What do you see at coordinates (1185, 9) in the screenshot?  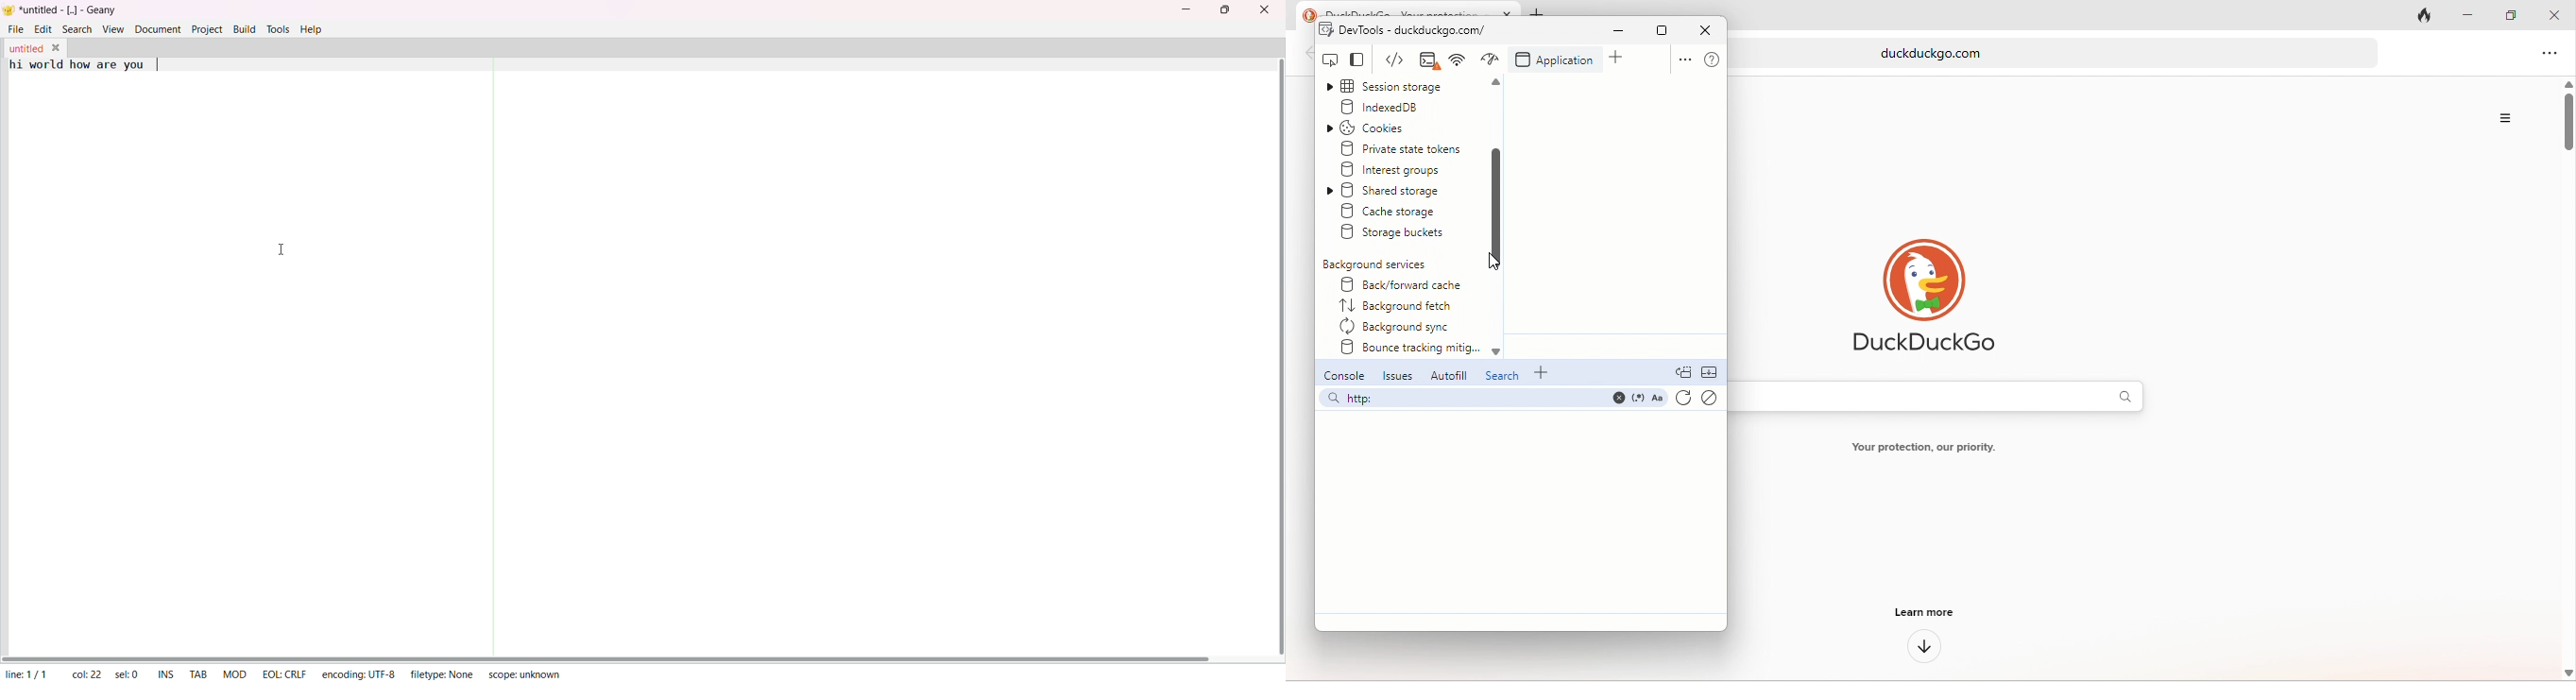 I see `minimize` at bounding box center [1185, 9].